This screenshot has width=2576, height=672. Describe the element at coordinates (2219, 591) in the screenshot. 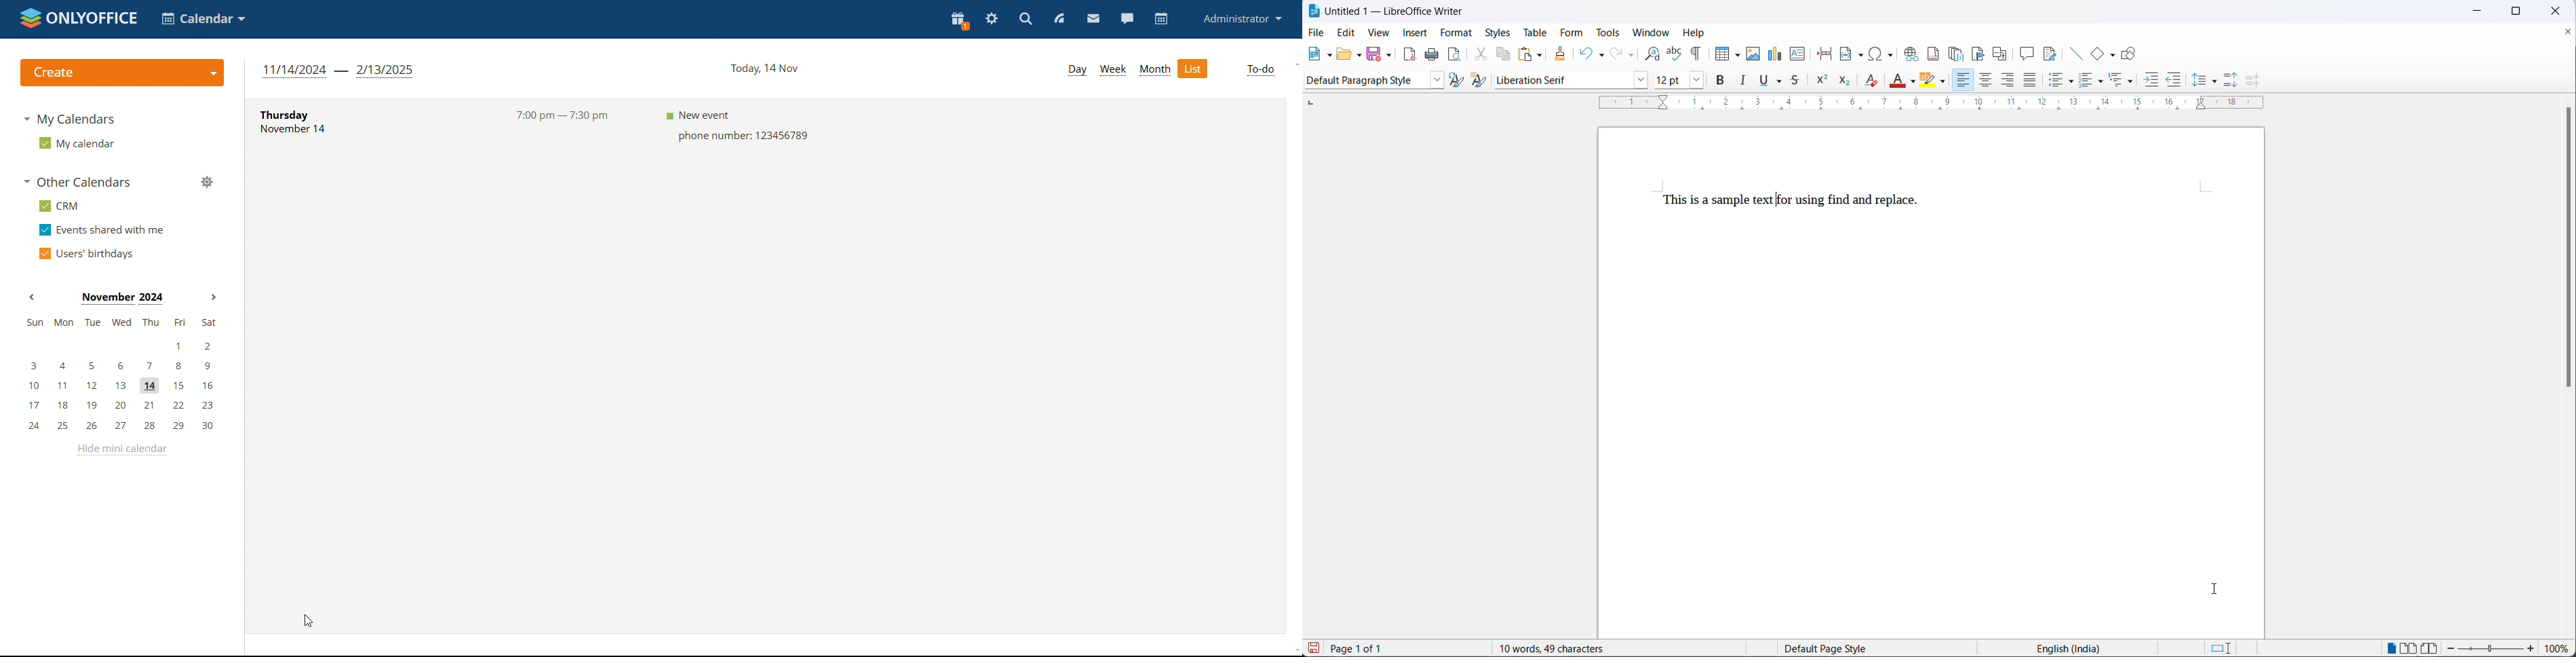

I see `cursor` at that location.